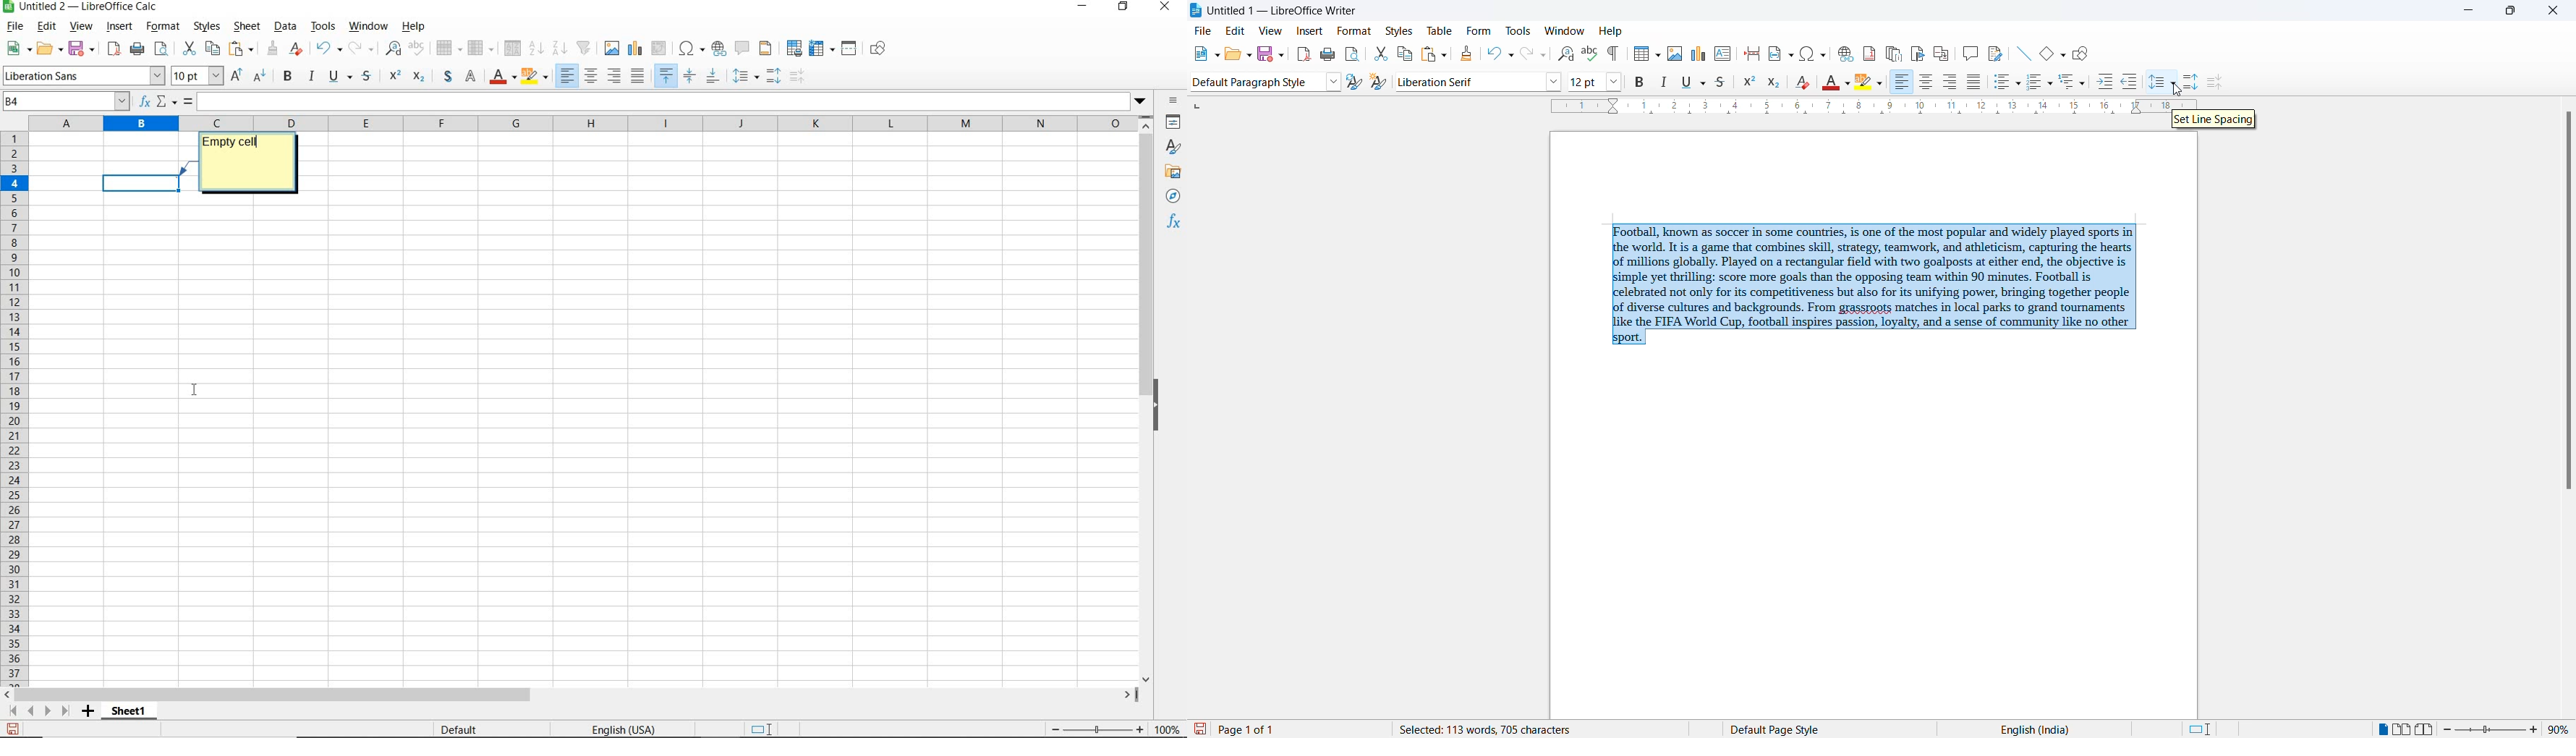 This screenshot has width=2576, height=756. What do you see at coordinates (49, 48) in the screenshot?
I see `open` at bounding box center [49, 48].